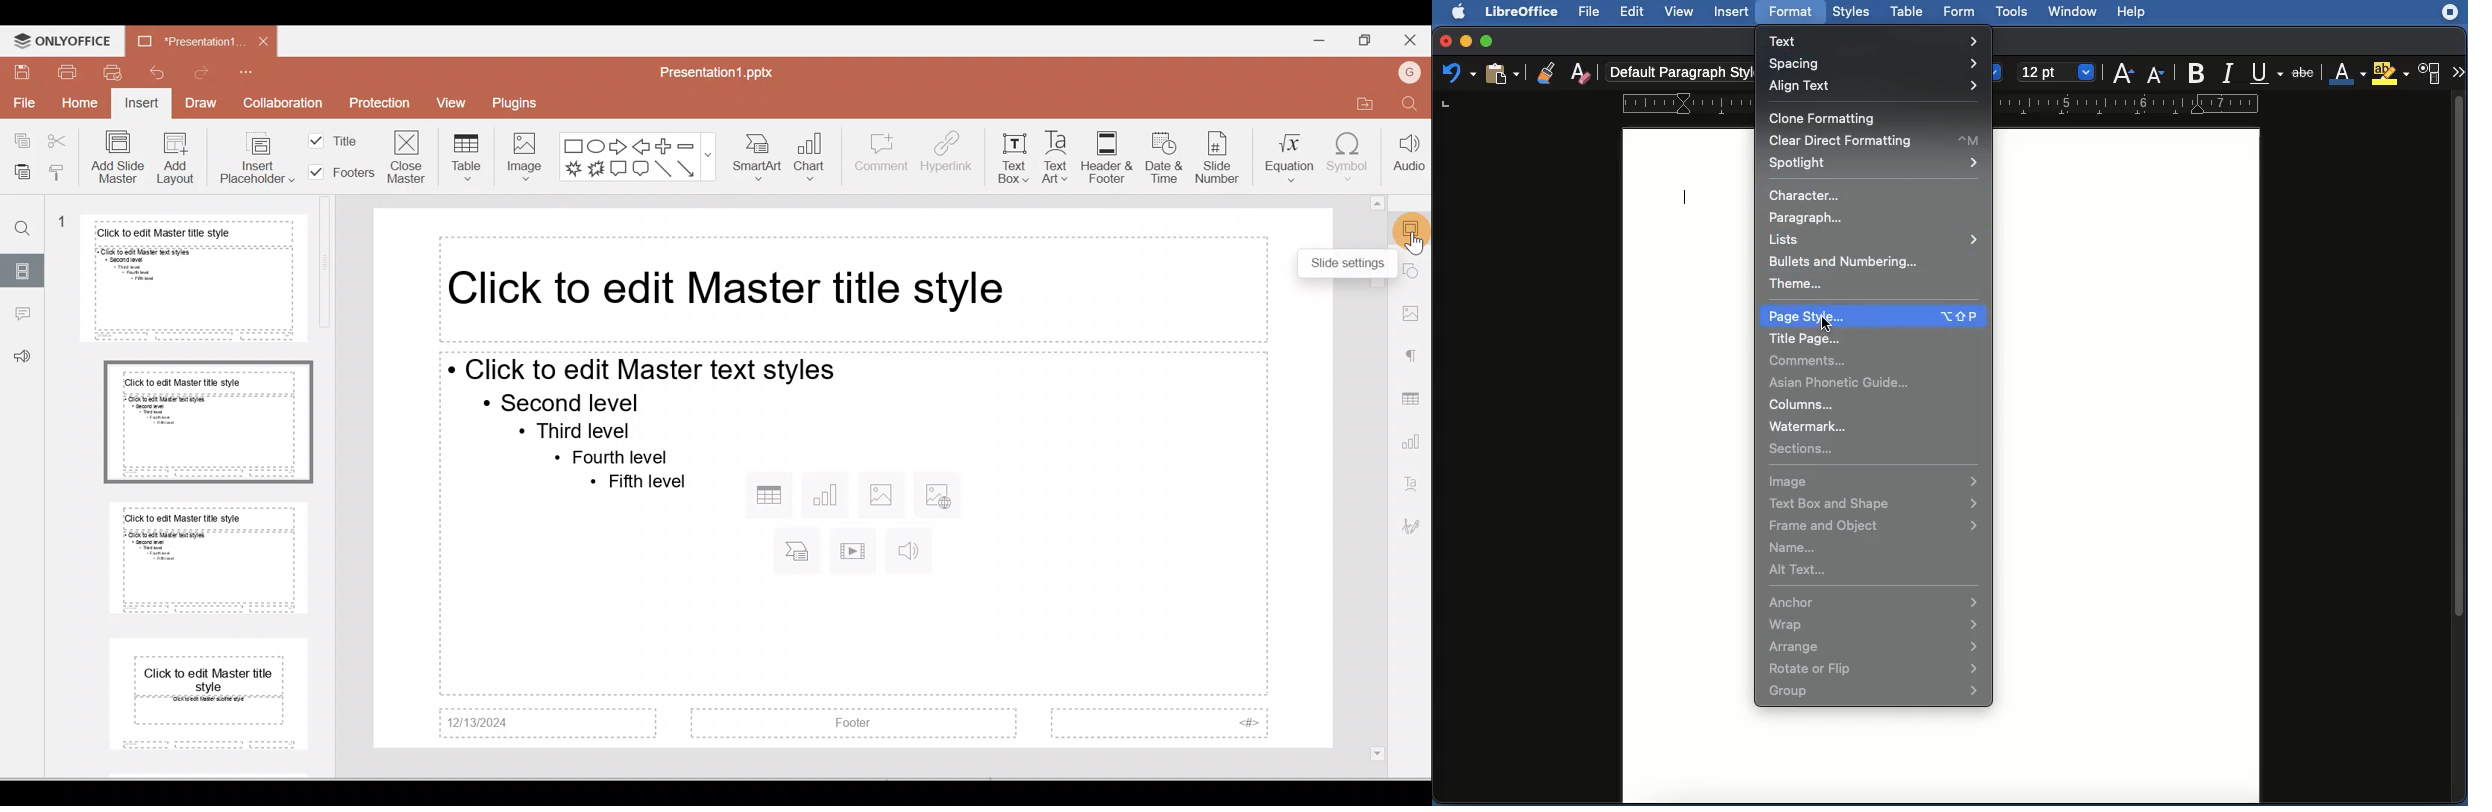 This screenshot has height=812, width=2492. What do you see at coordinates (1352, 160) in the screenshot?
I see `Symbol` at bounding box center [1352, 160].